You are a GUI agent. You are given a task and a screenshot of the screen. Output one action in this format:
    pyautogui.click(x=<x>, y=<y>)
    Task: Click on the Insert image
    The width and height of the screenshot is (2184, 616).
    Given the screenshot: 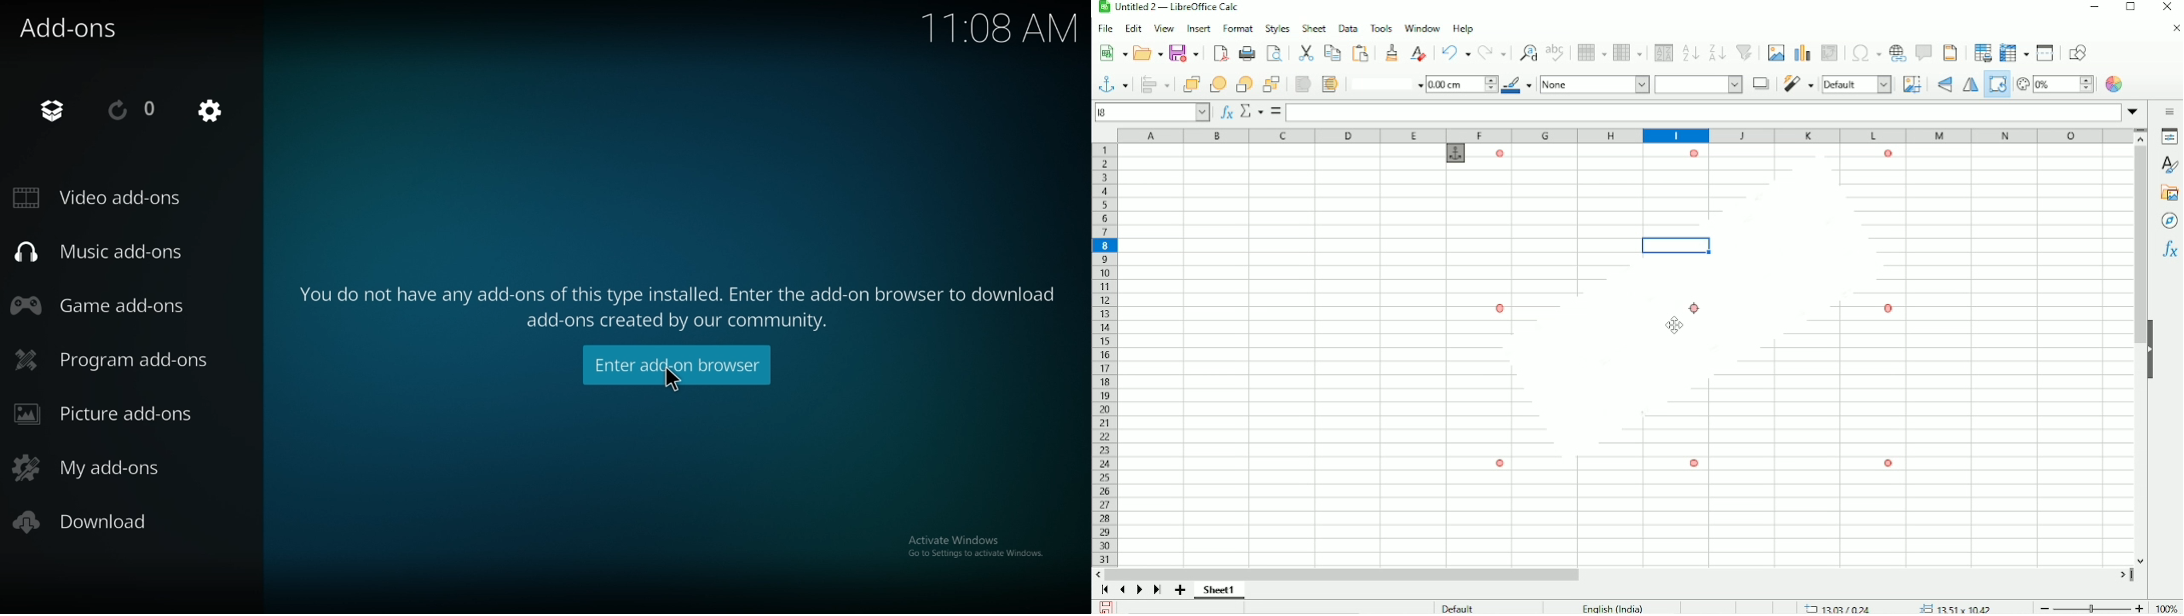 What is the action you would take?
    pyautogui.click(x=1775, y=53)
    